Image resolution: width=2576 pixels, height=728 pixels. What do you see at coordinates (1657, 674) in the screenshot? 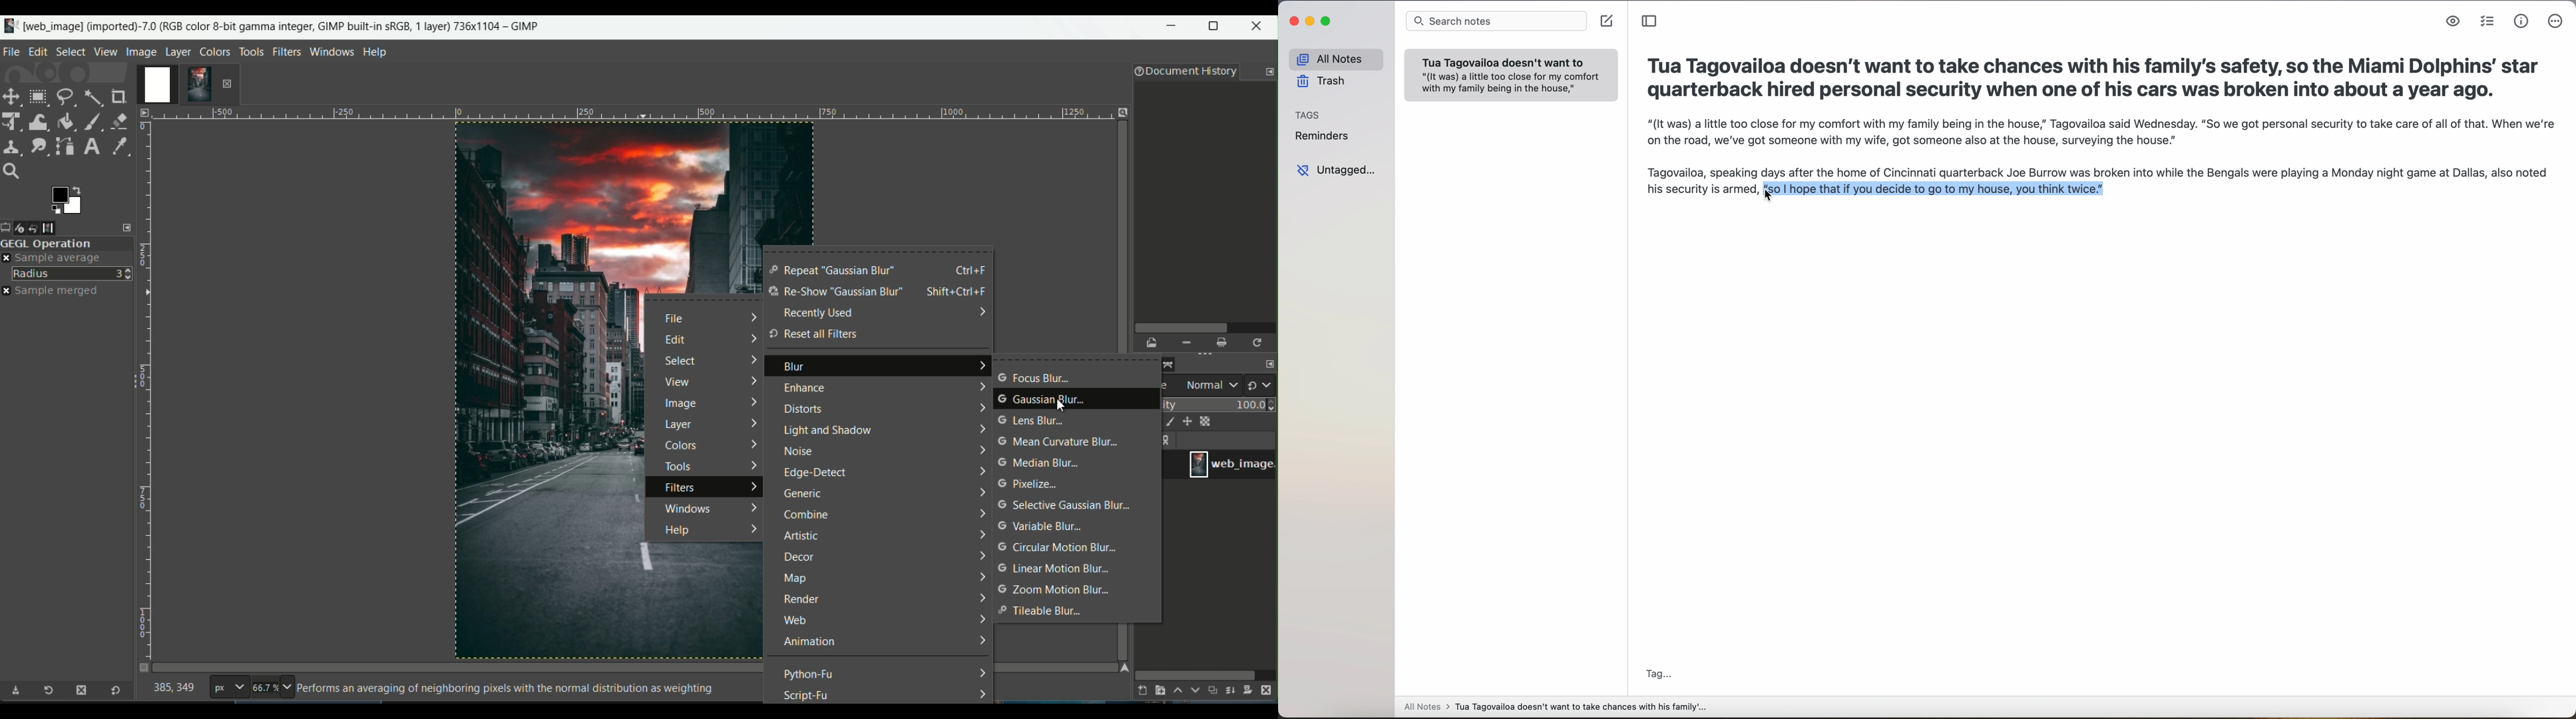
I see `tag` at bounding box center [1657, 674].